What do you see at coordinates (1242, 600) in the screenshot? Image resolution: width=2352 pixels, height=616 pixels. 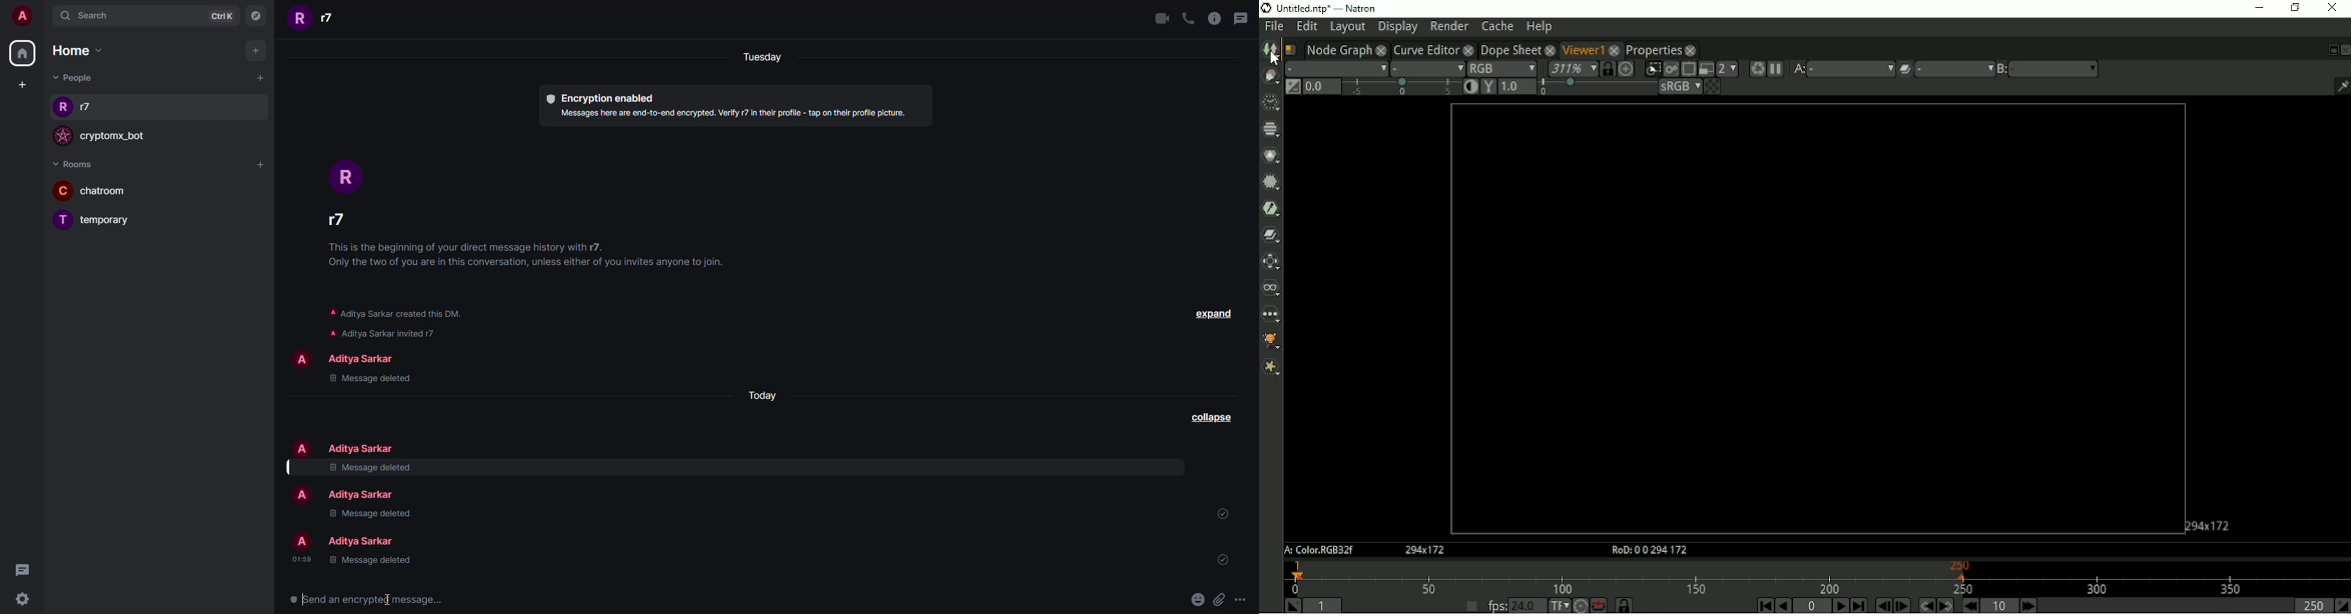 I see `more` at bounding box center [1242, 600].